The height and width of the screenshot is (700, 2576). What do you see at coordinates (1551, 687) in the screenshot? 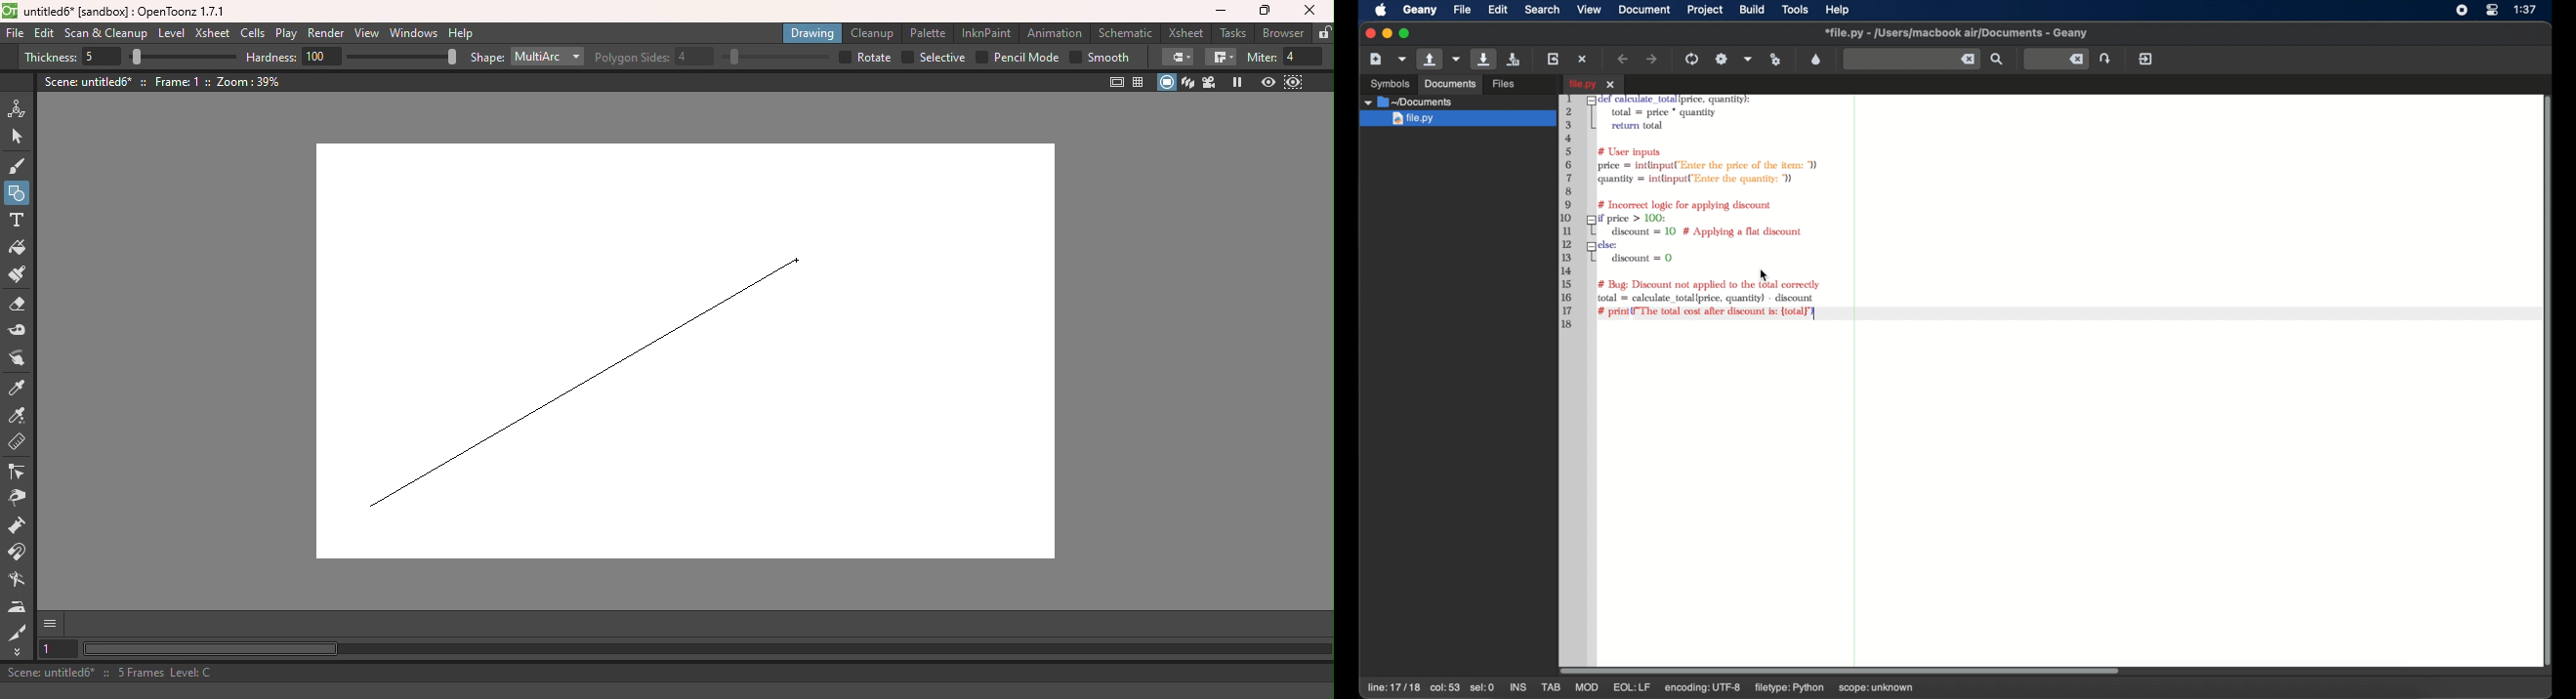
I see `tab` at bounding box center [1551, 687].